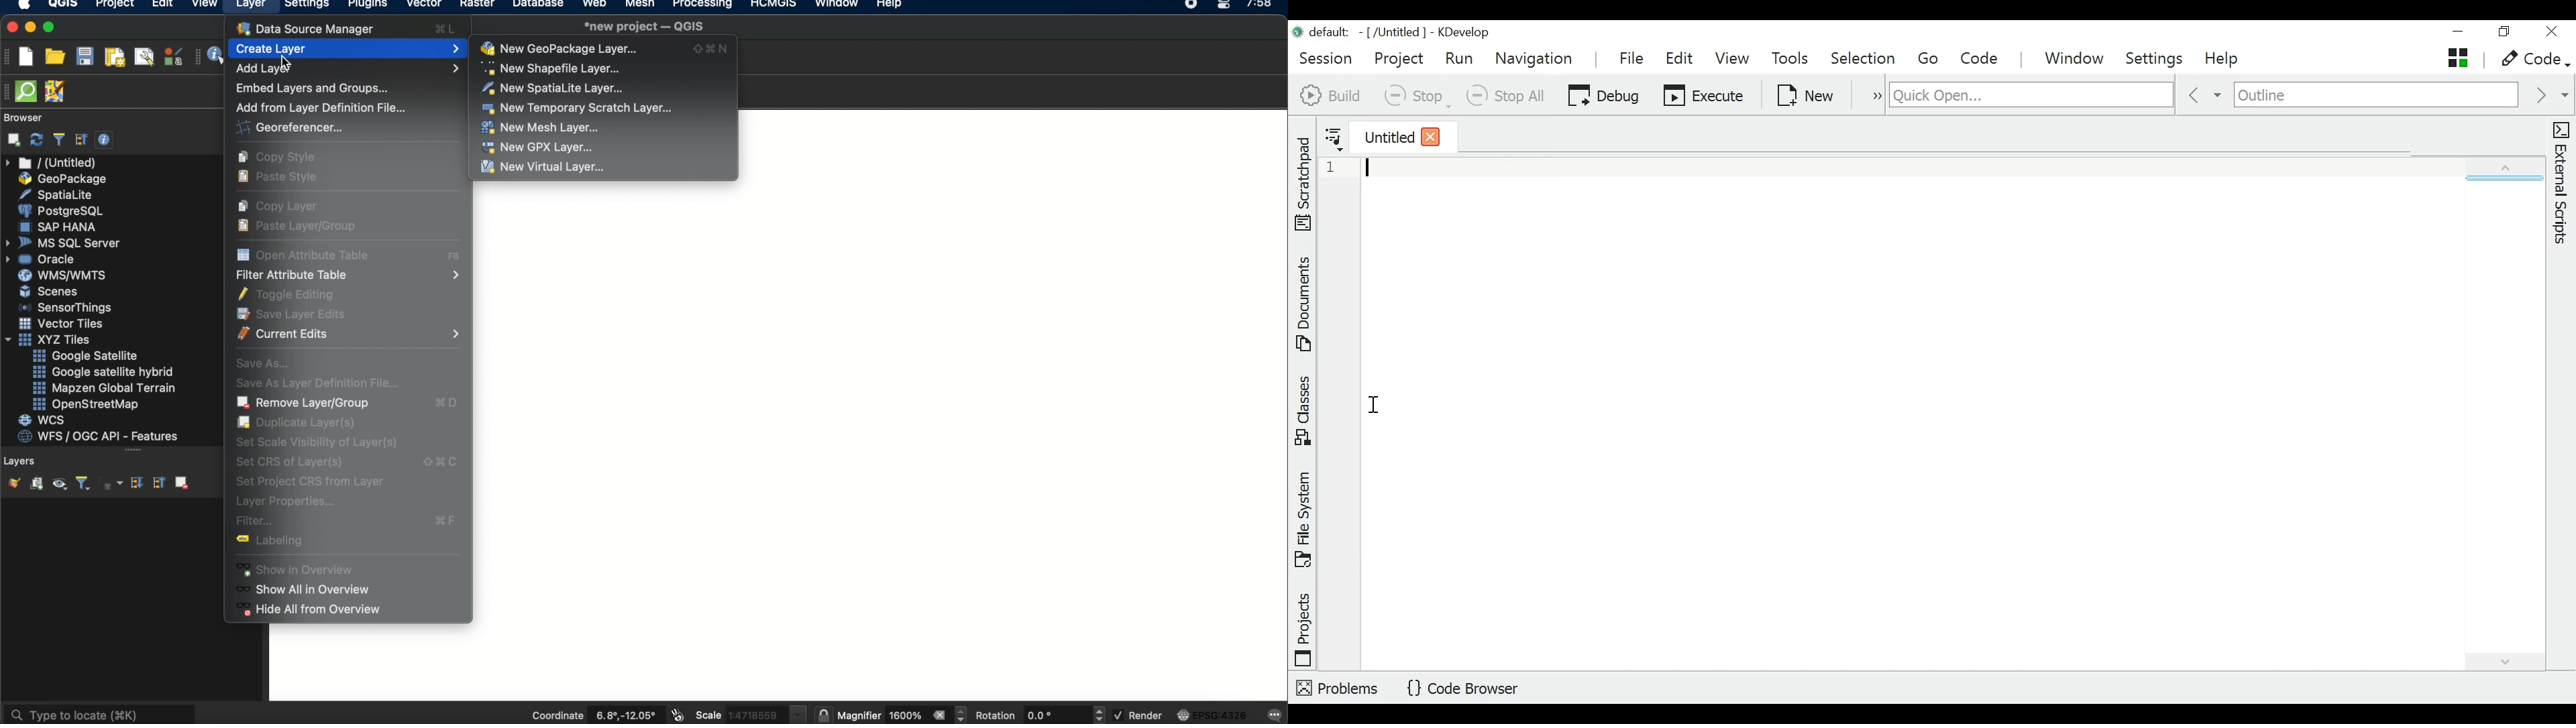 This screenshot has height=728, width=2576. Describe the element at coordinates (105, 372) in the screenshot. I see `google satellite hybrid` at that location.